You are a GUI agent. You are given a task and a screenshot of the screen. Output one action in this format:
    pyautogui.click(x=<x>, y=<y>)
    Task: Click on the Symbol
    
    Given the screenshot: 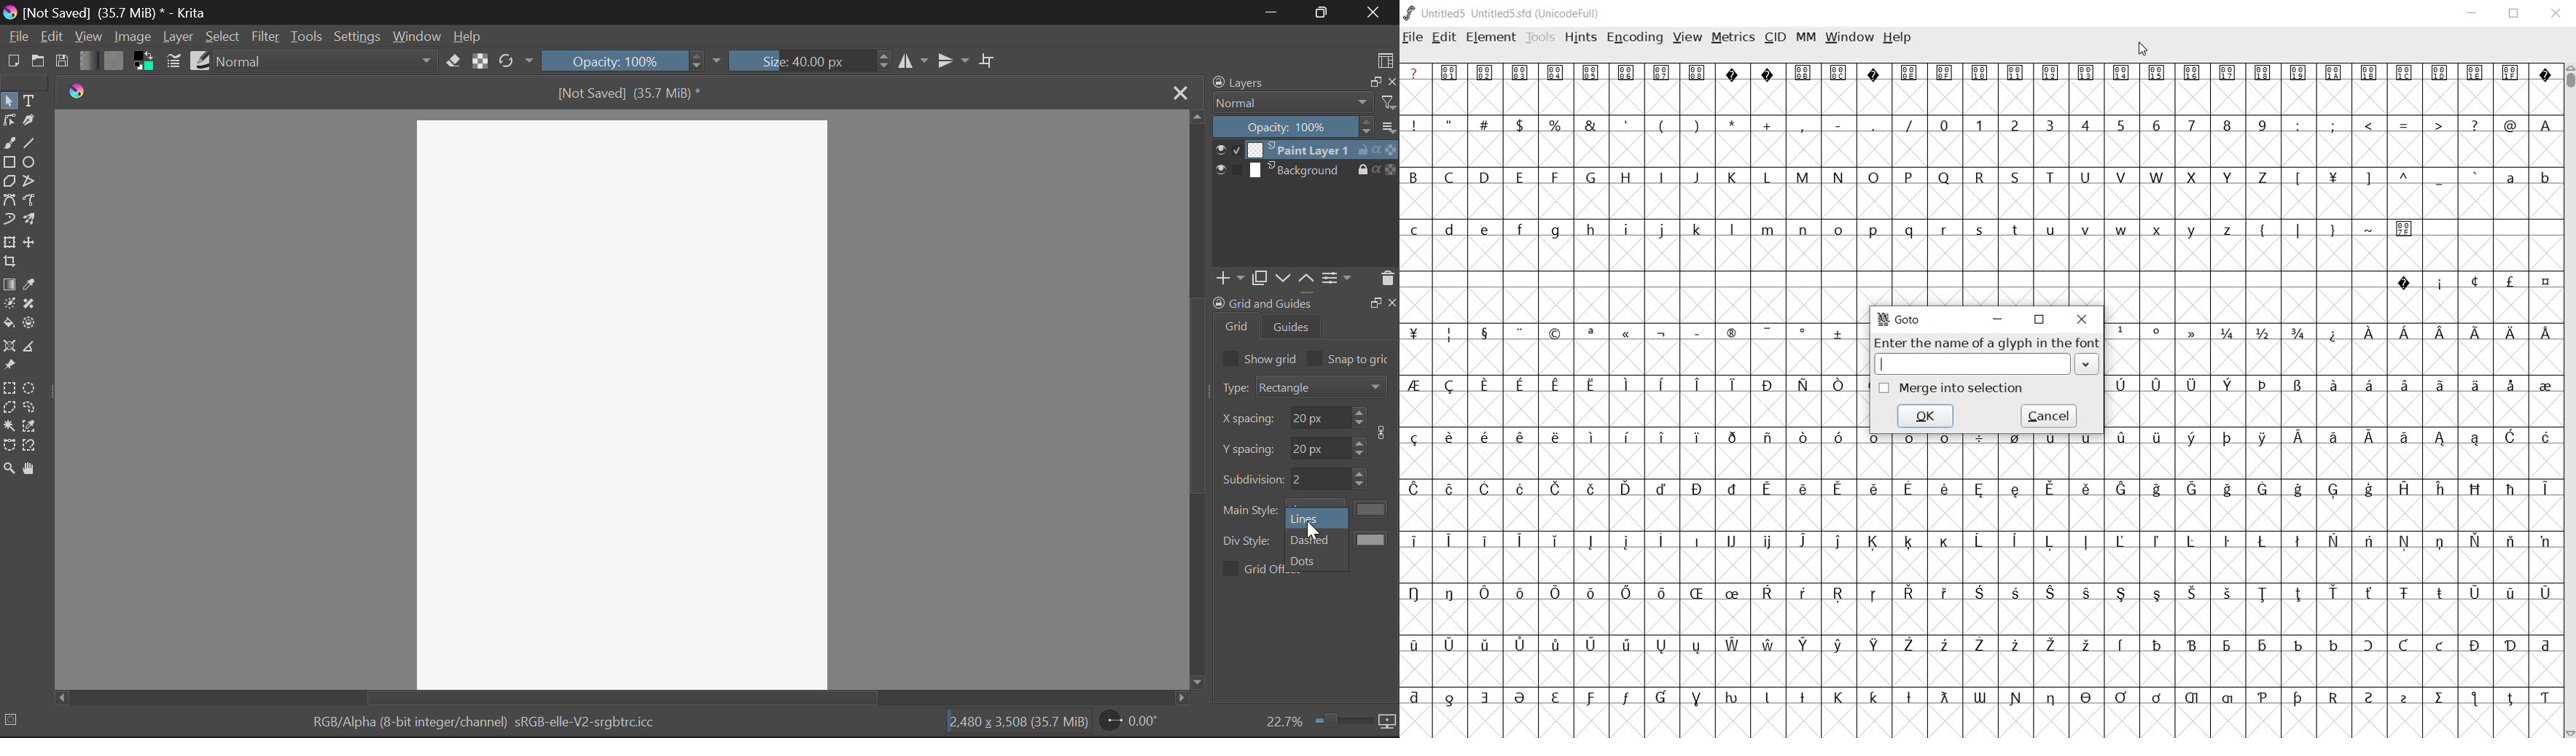 What is the action you would take?
    pyautogui.click(x=2227, y=593)
    